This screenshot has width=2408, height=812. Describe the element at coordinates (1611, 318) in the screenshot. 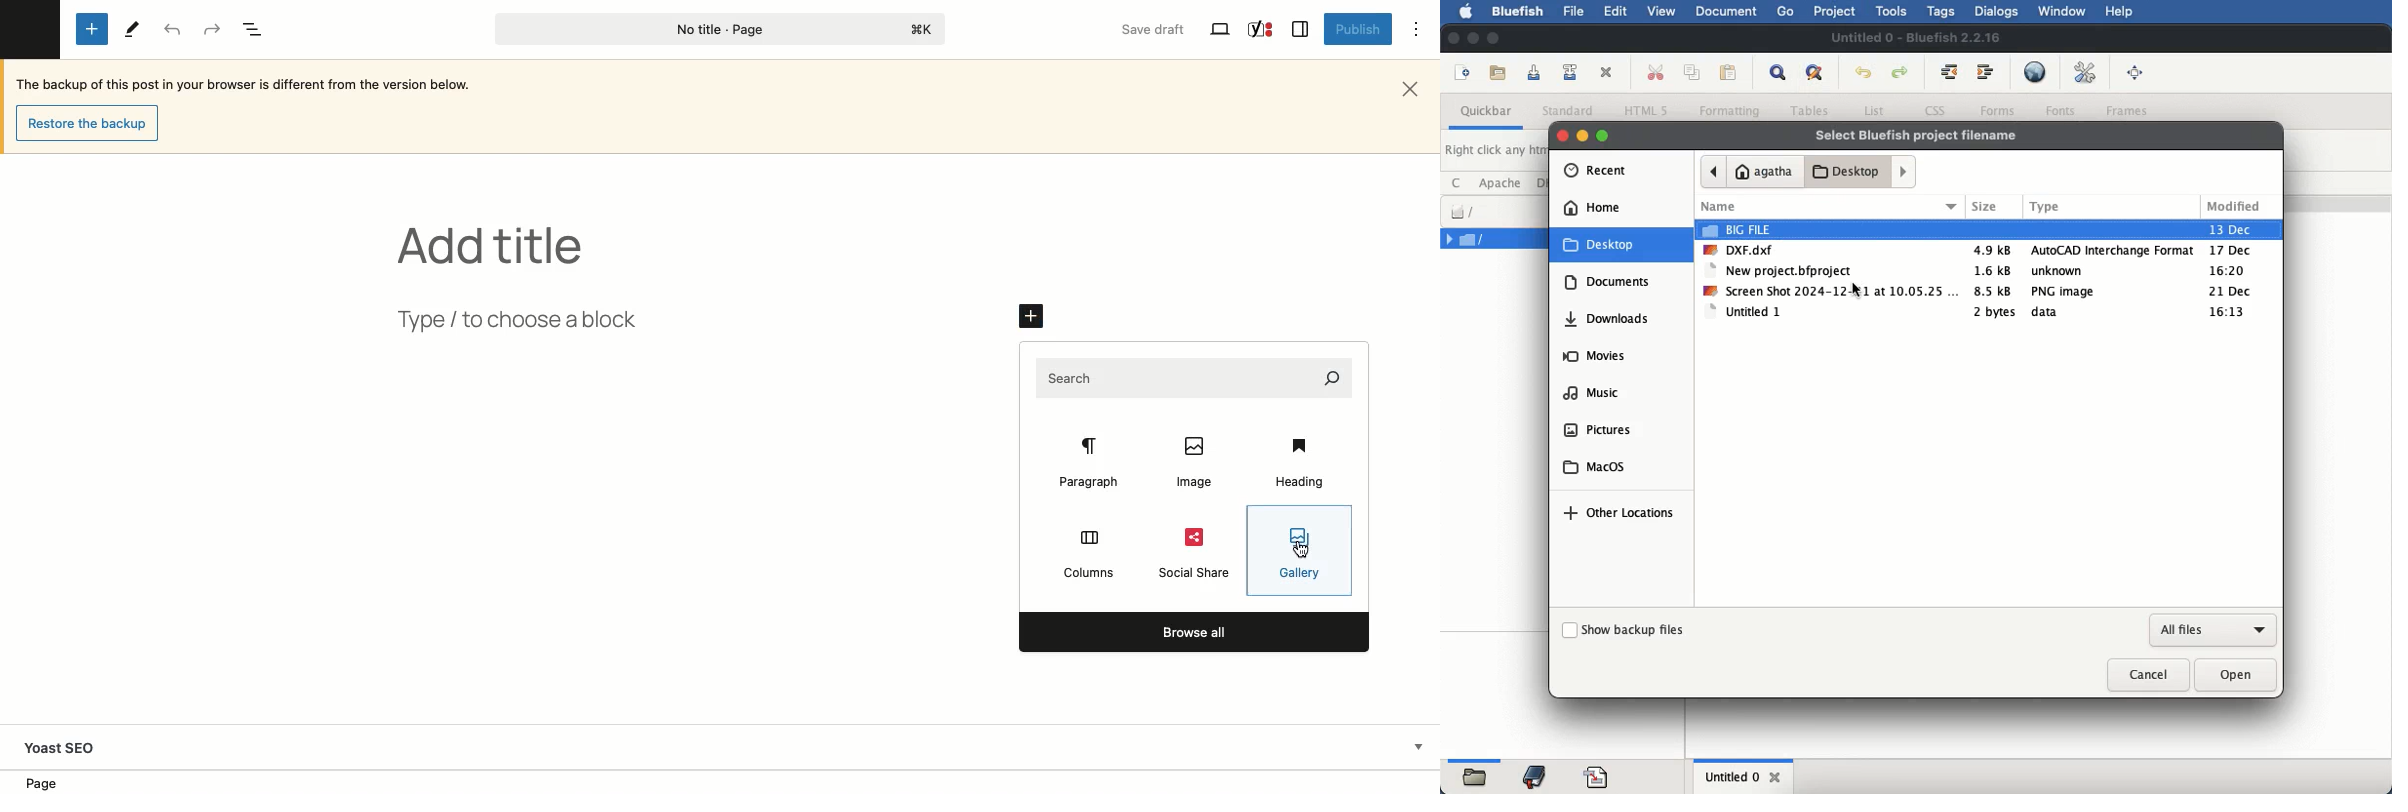

I see `downloads` at that location.